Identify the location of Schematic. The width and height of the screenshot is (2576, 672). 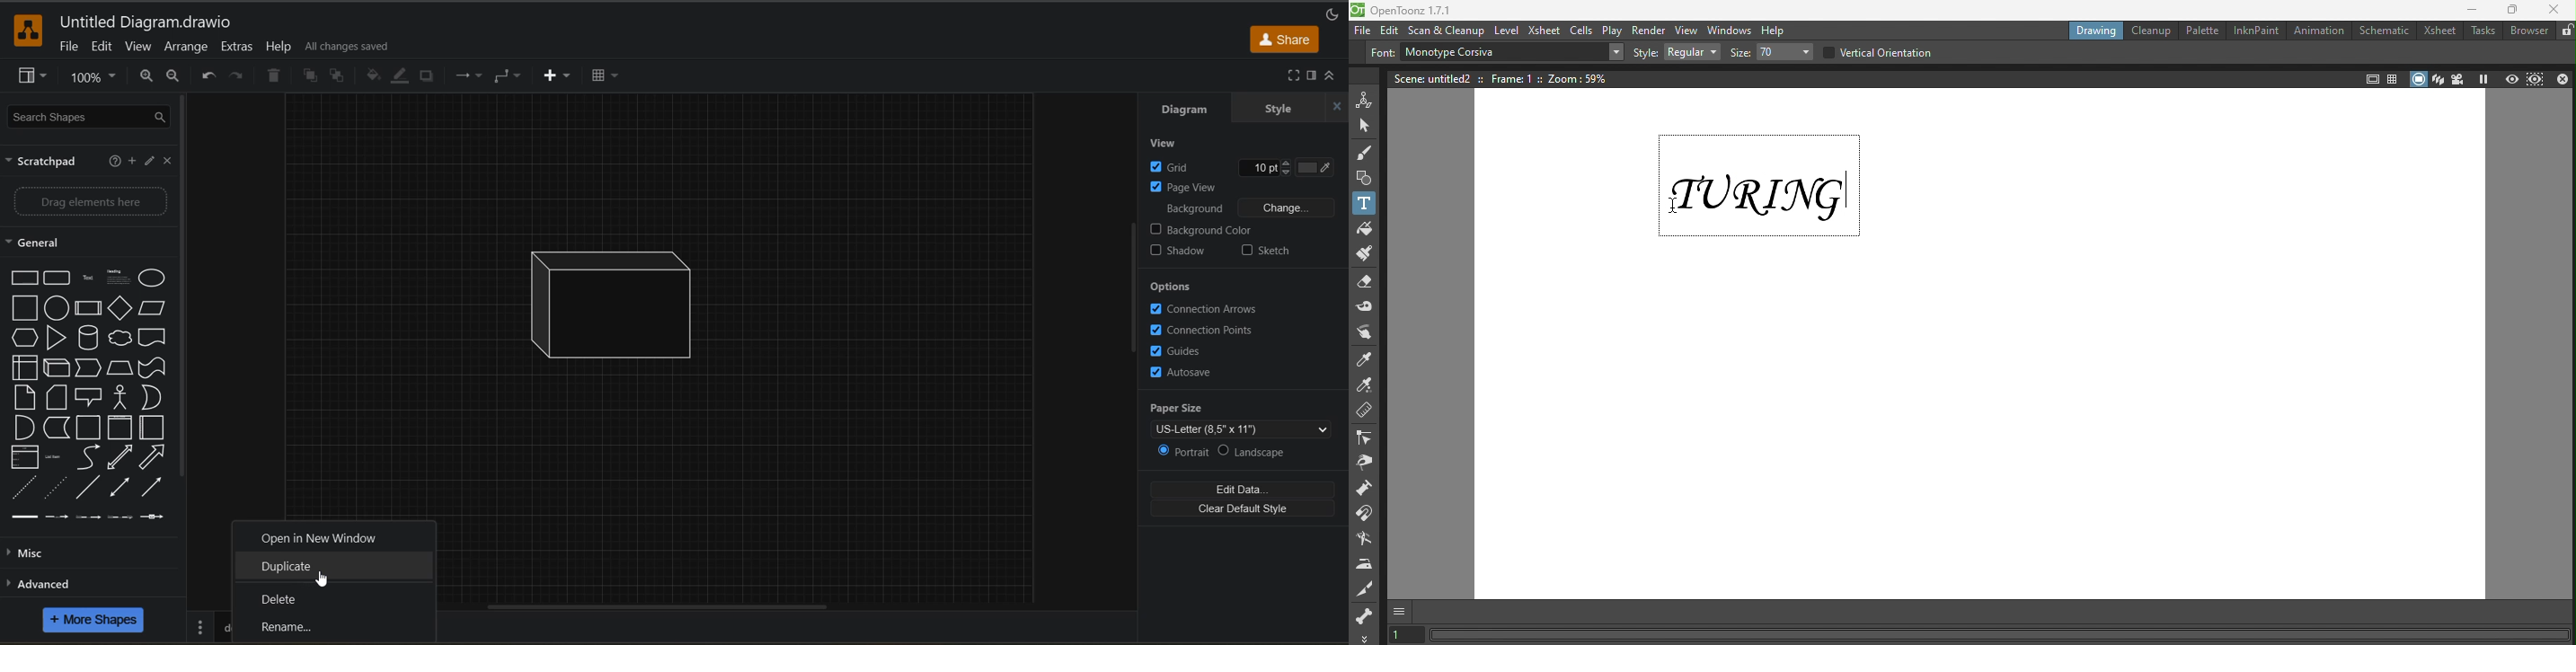
(2385, 31).